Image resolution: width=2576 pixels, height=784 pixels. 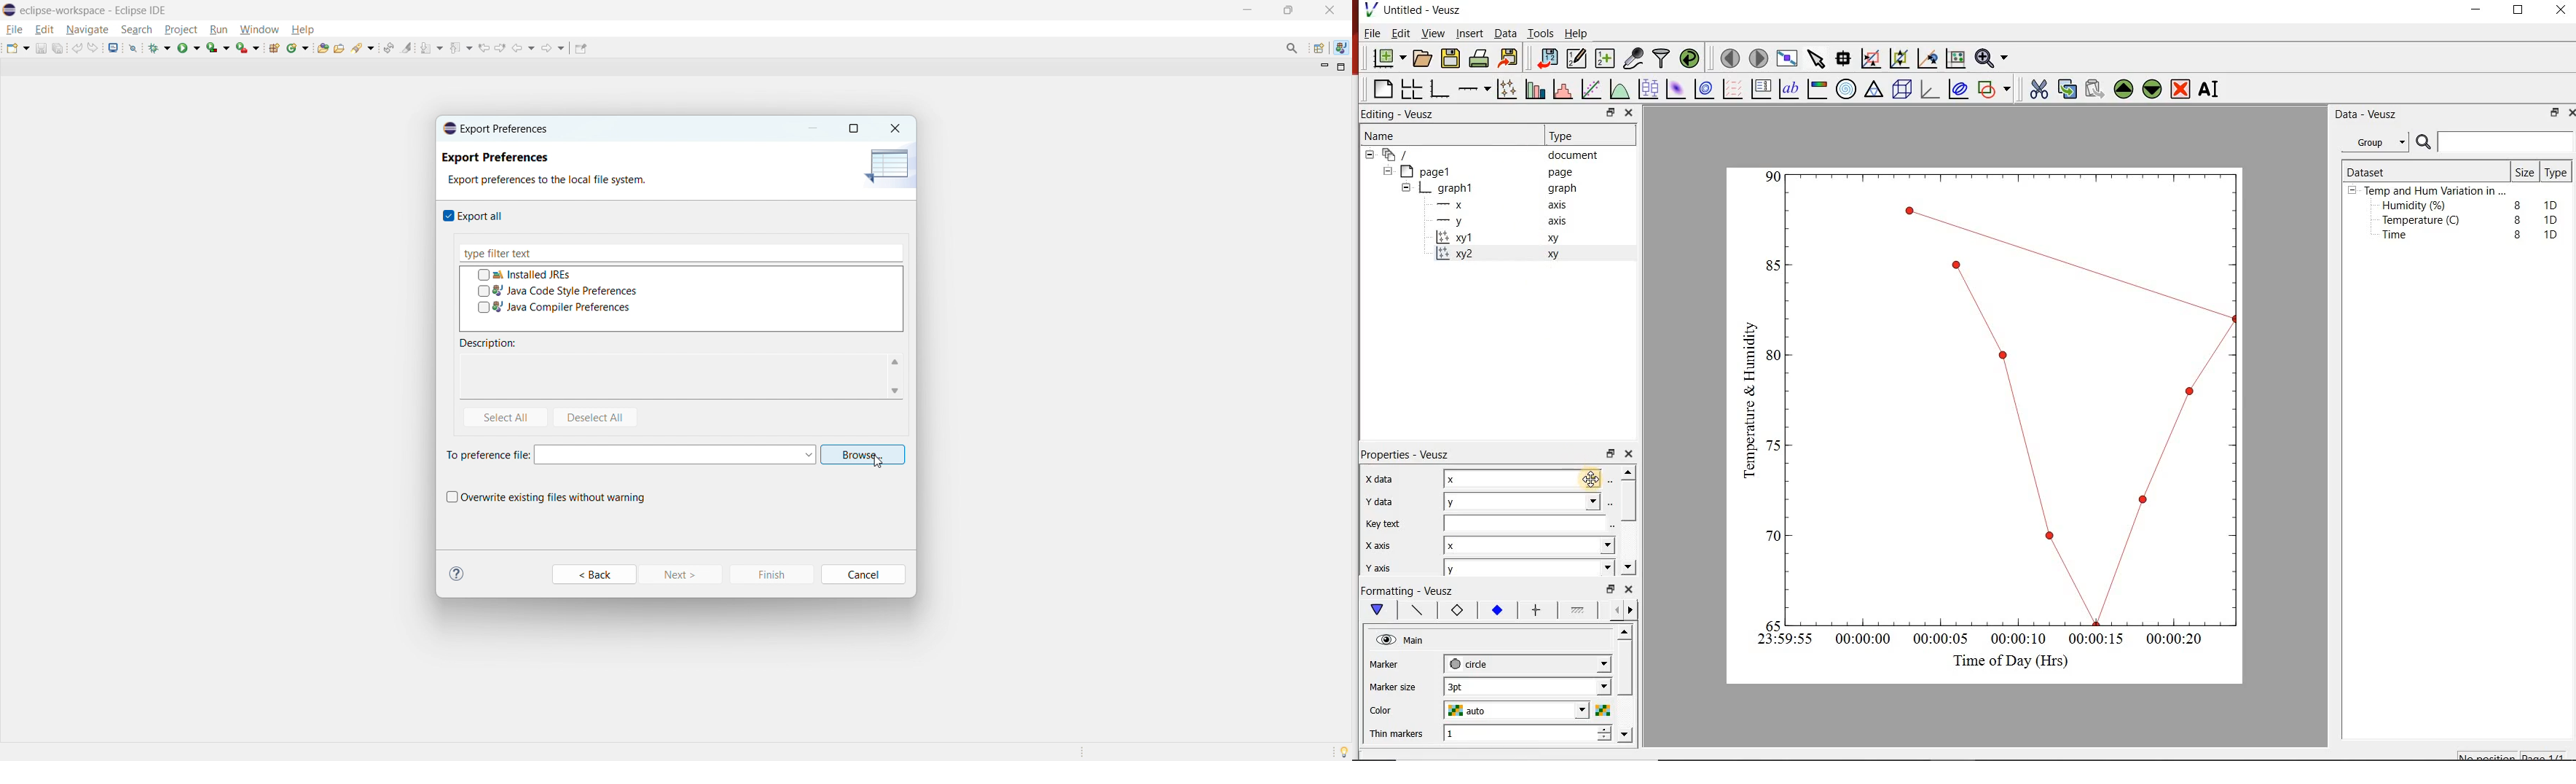 What do you see at coordinates (1480, 480) in the screenshot?
I see `x` at bounding box center [1480, 480].